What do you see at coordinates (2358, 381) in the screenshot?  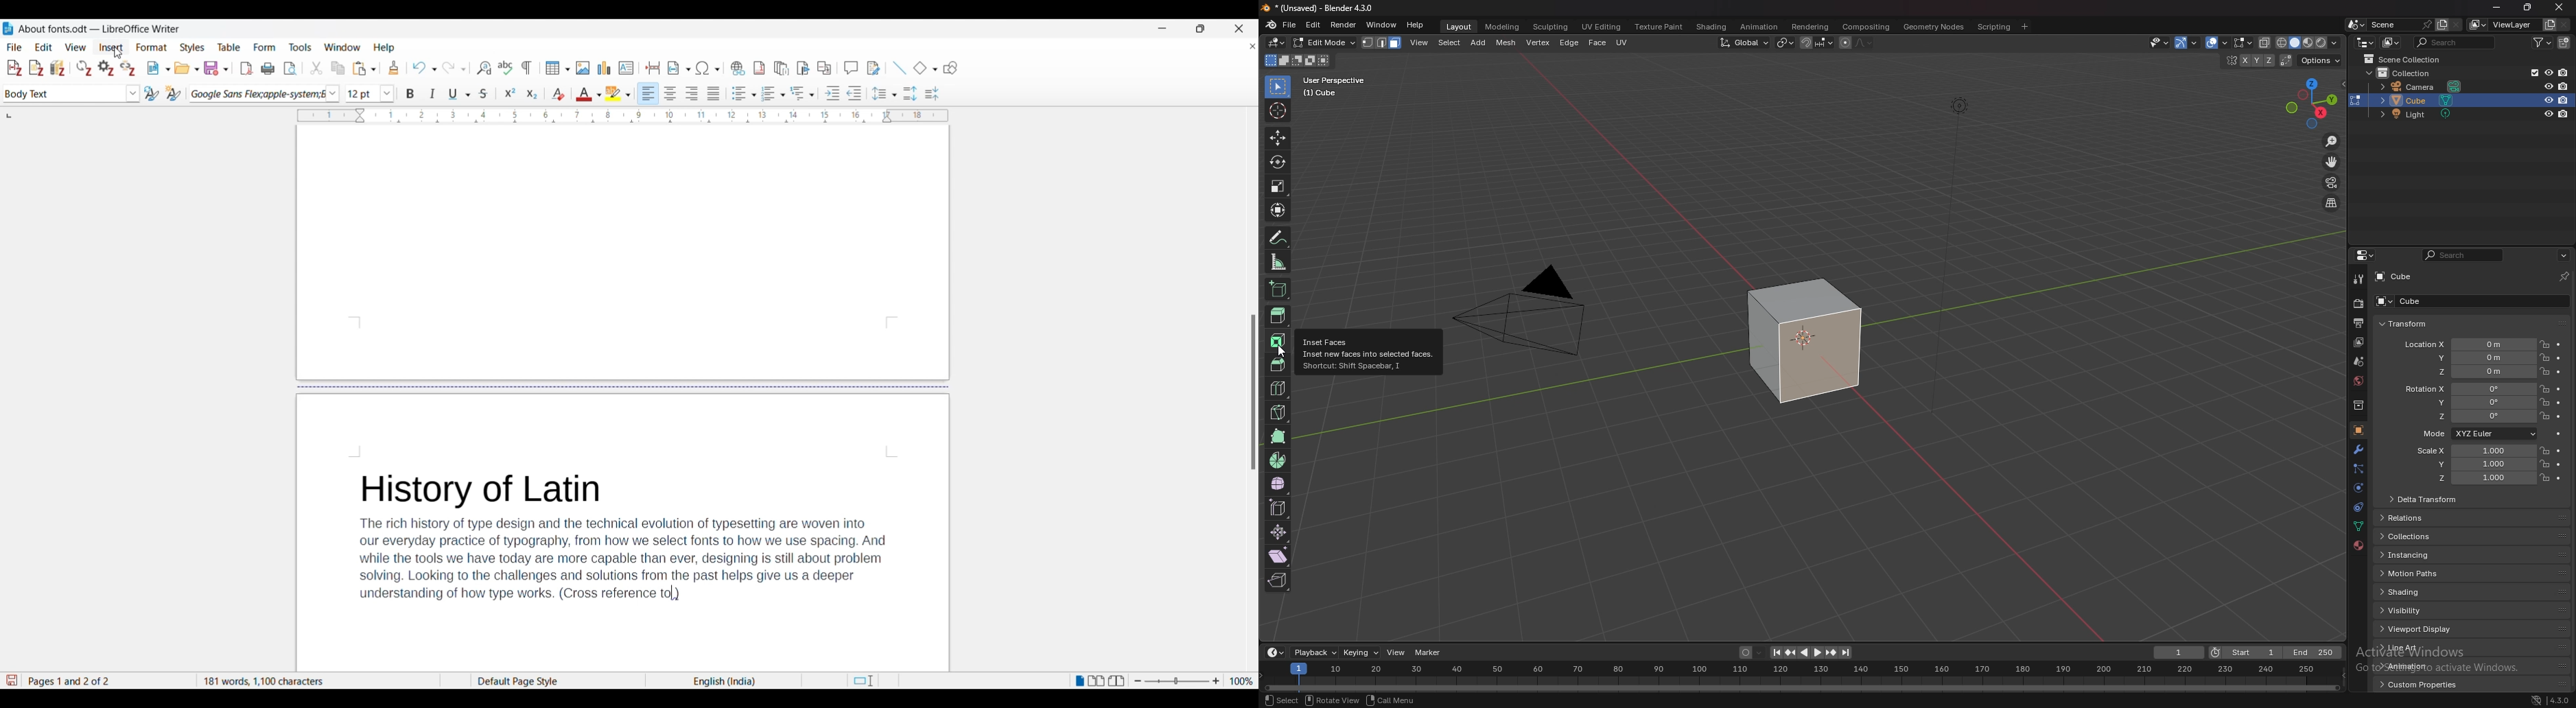 I see `world` at bounding box center [2358, 381].